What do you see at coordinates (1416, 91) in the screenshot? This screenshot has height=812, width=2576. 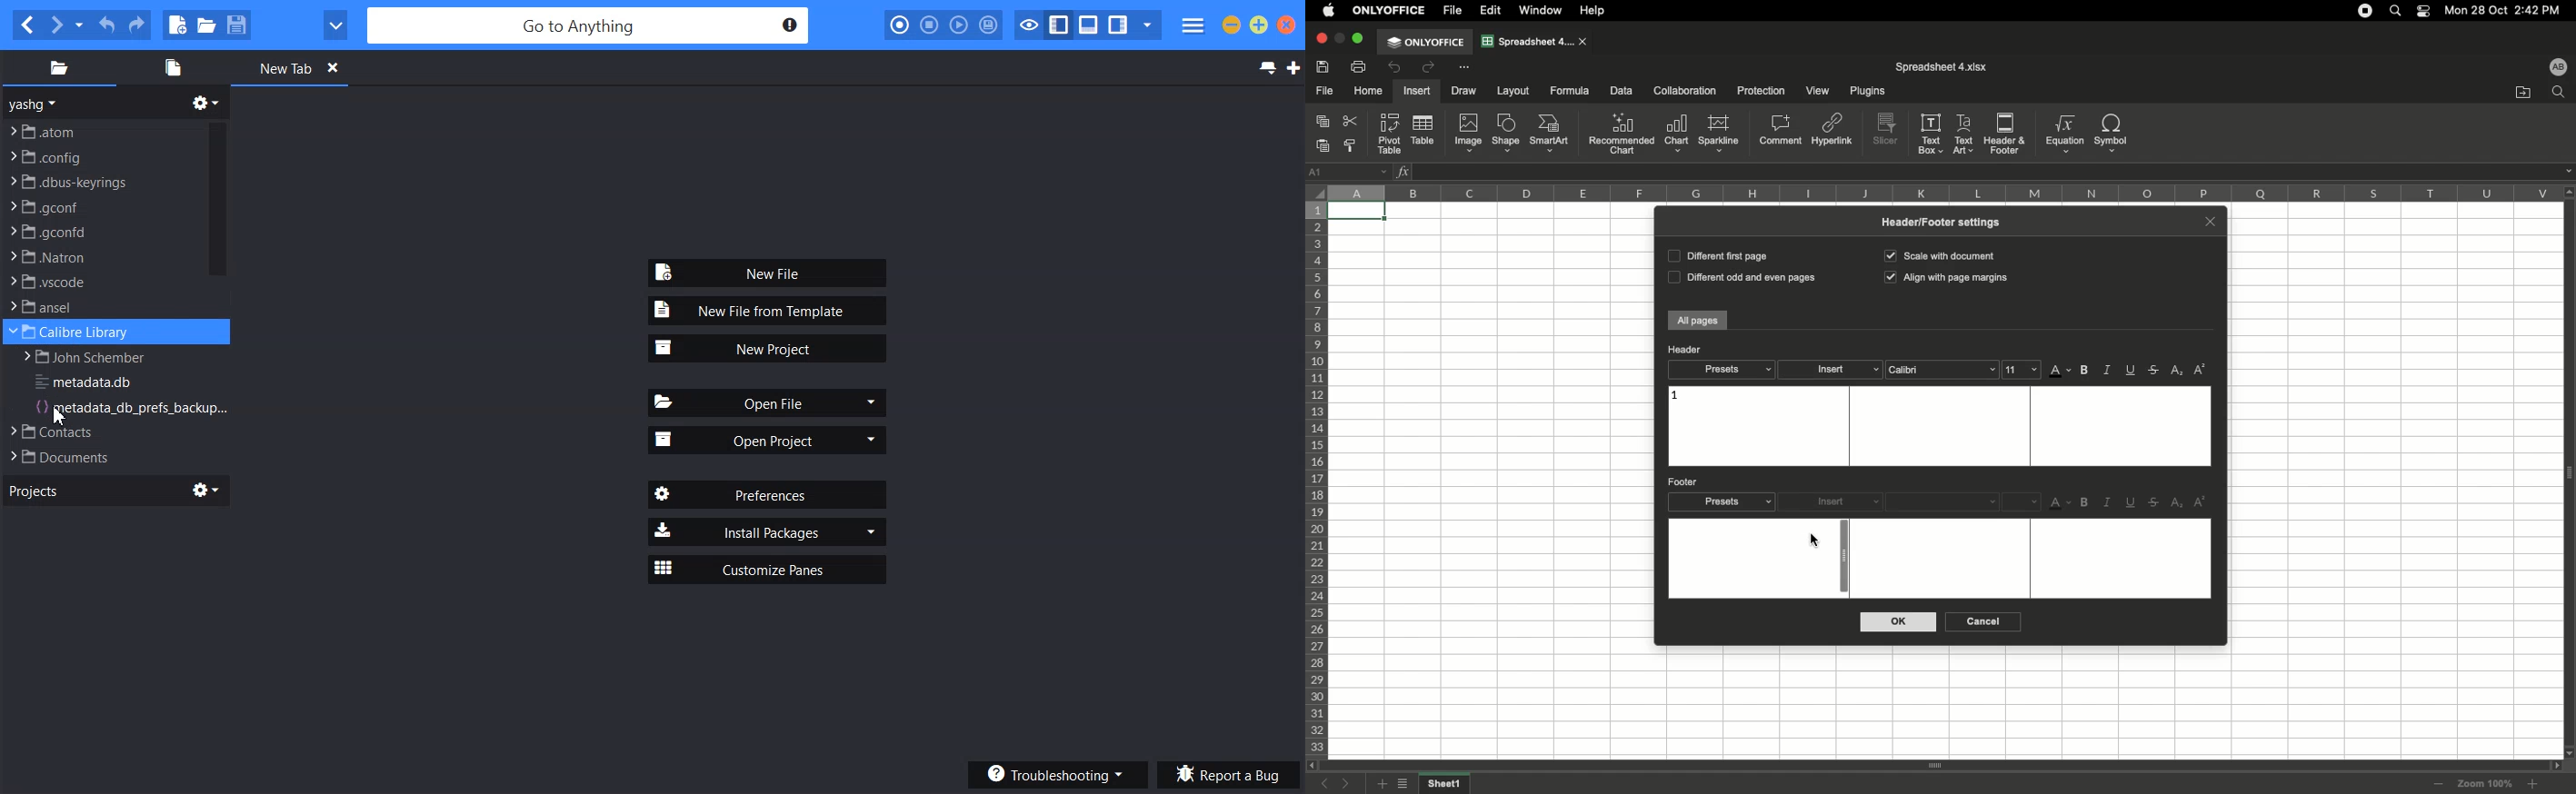 I see `Insert` at bounding box center [1416, 91].